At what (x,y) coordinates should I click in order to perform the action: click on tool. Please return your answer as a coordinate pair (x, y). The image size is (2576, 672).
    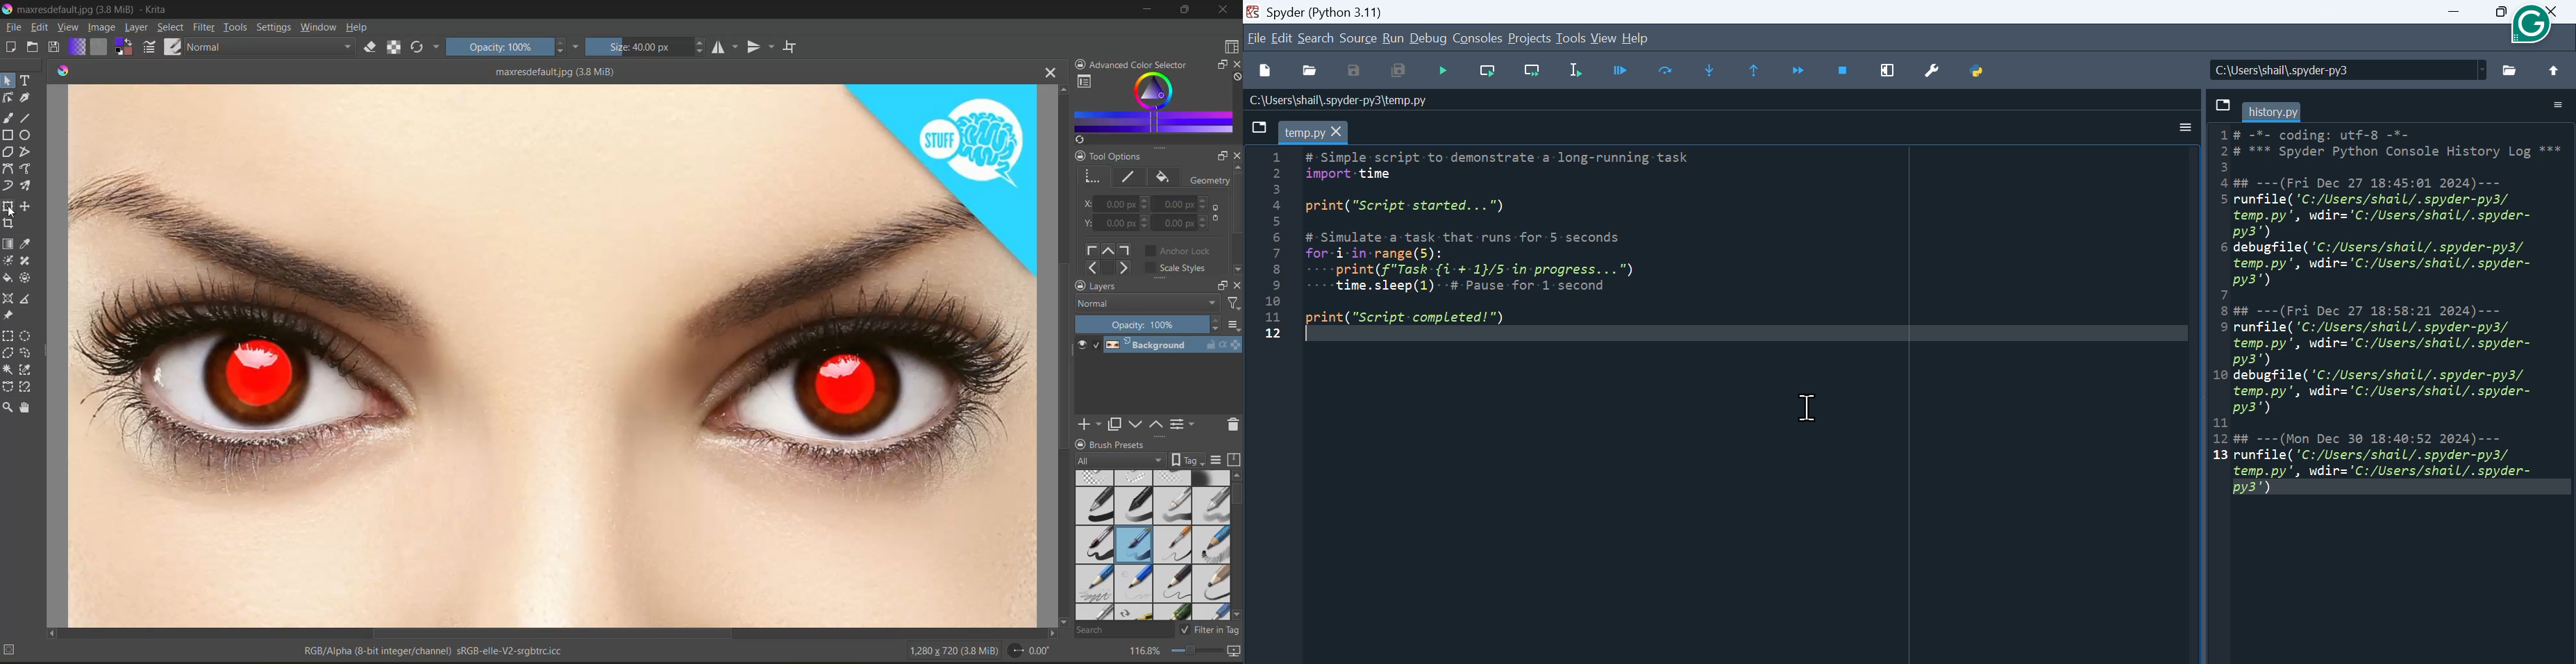
    Looking at the image, I should click on (27, 98).